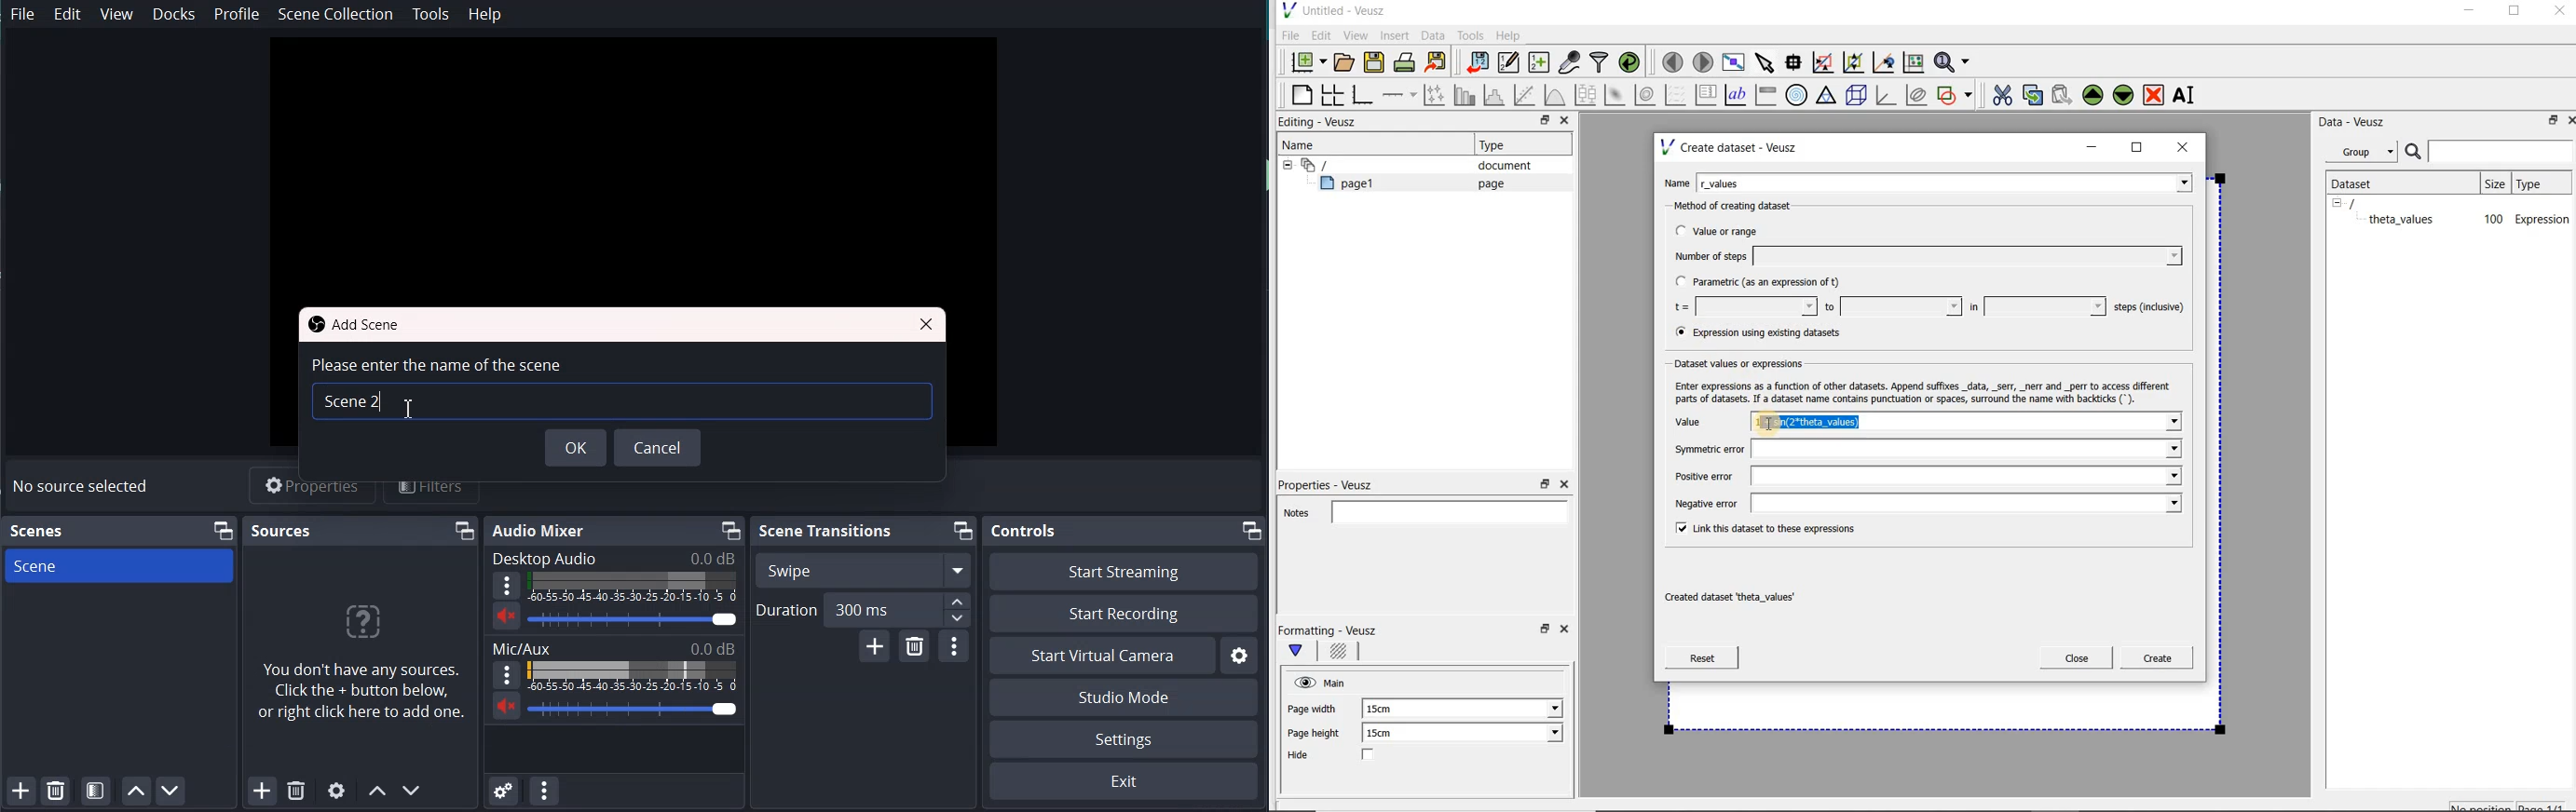 The image size is (2576, 812). I want to click on Close, so click(1563, 122).